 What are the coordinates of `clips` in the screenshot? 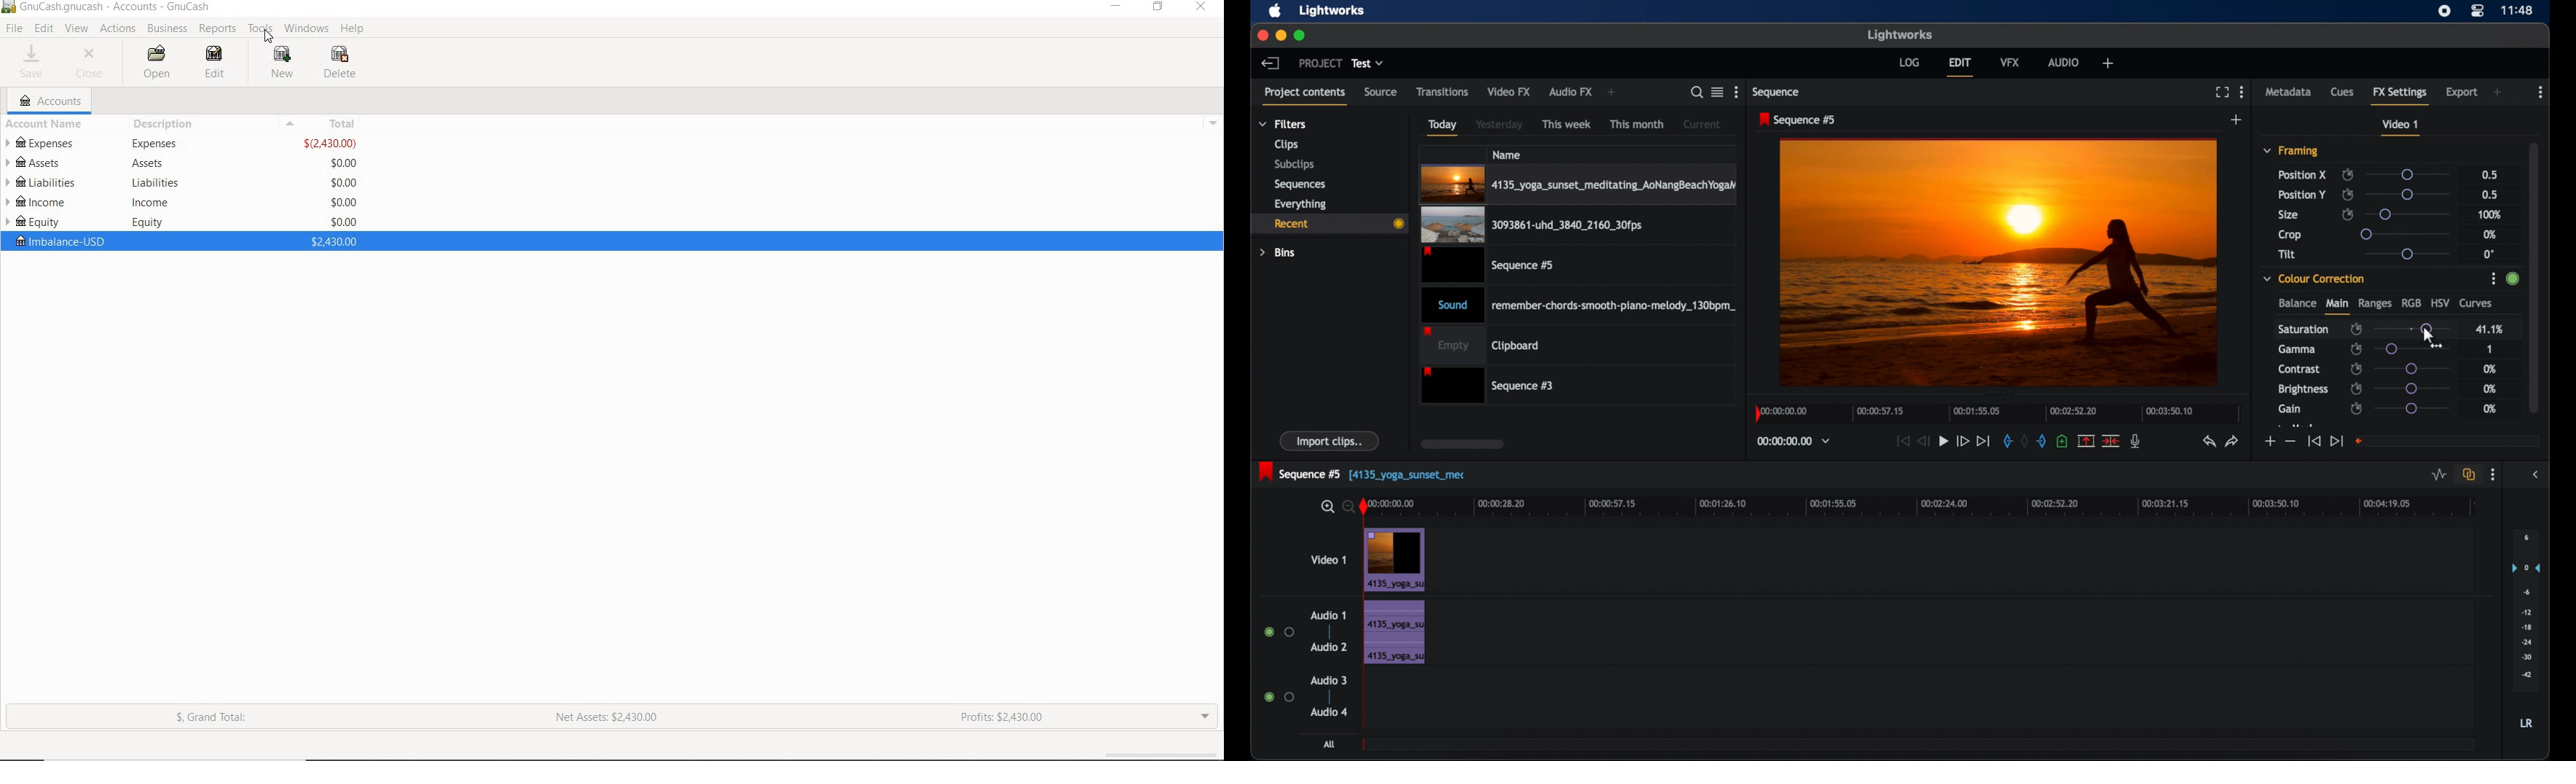 It's located at (1284, 144).